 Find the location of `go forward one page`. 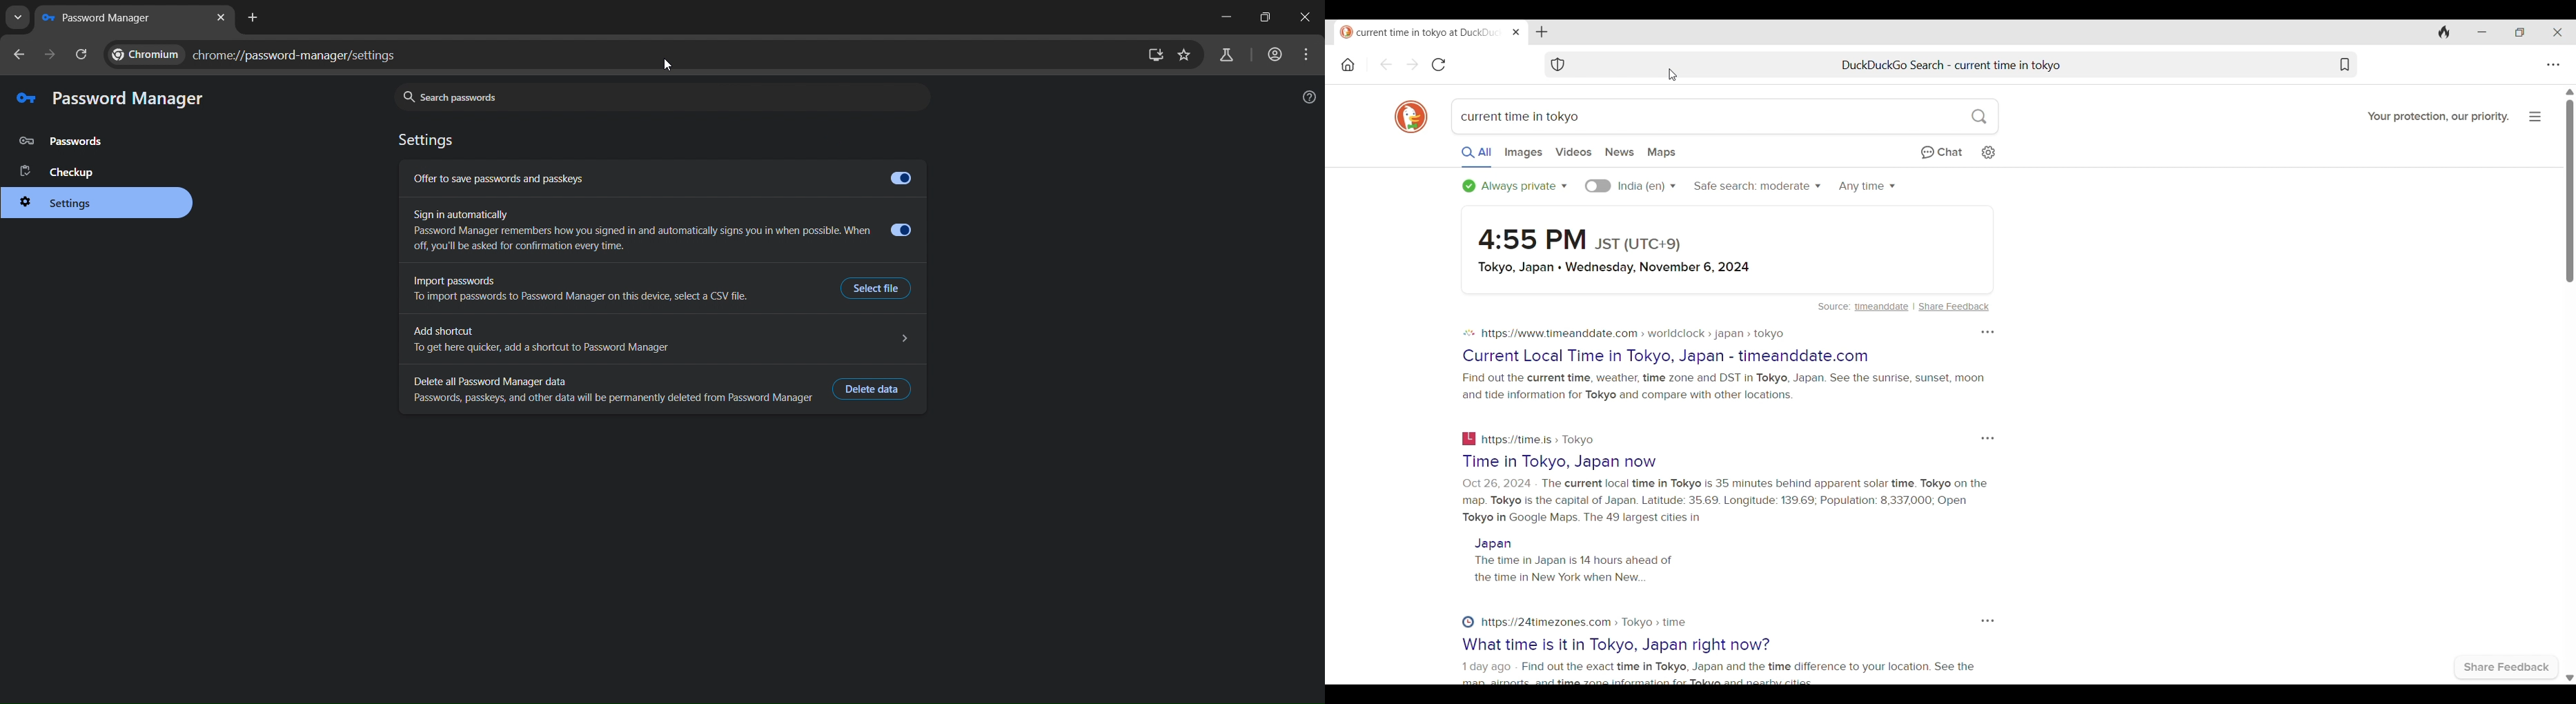

go forward one page is located at coordinates (47, 54).